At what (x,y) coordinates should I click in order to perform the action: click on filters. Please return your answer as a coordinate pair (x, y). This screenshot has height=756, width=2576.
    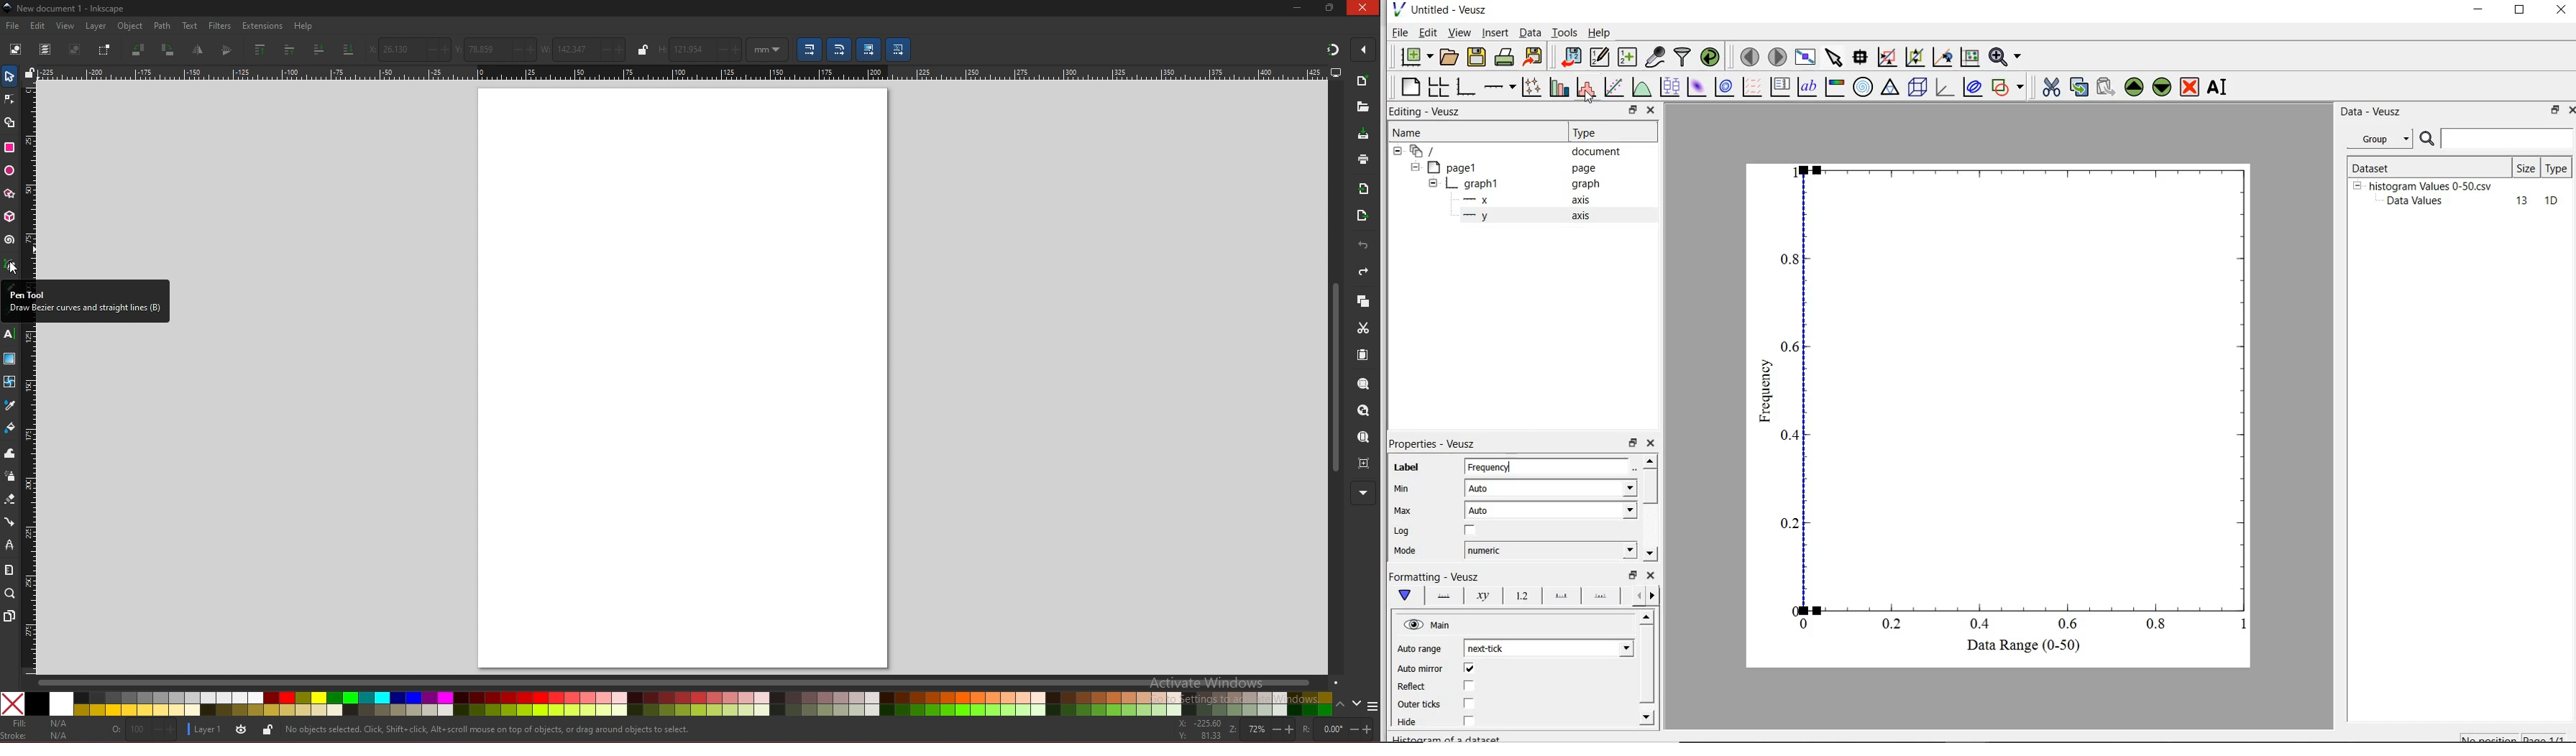
    Looking at the image, I should click on (221, 26).